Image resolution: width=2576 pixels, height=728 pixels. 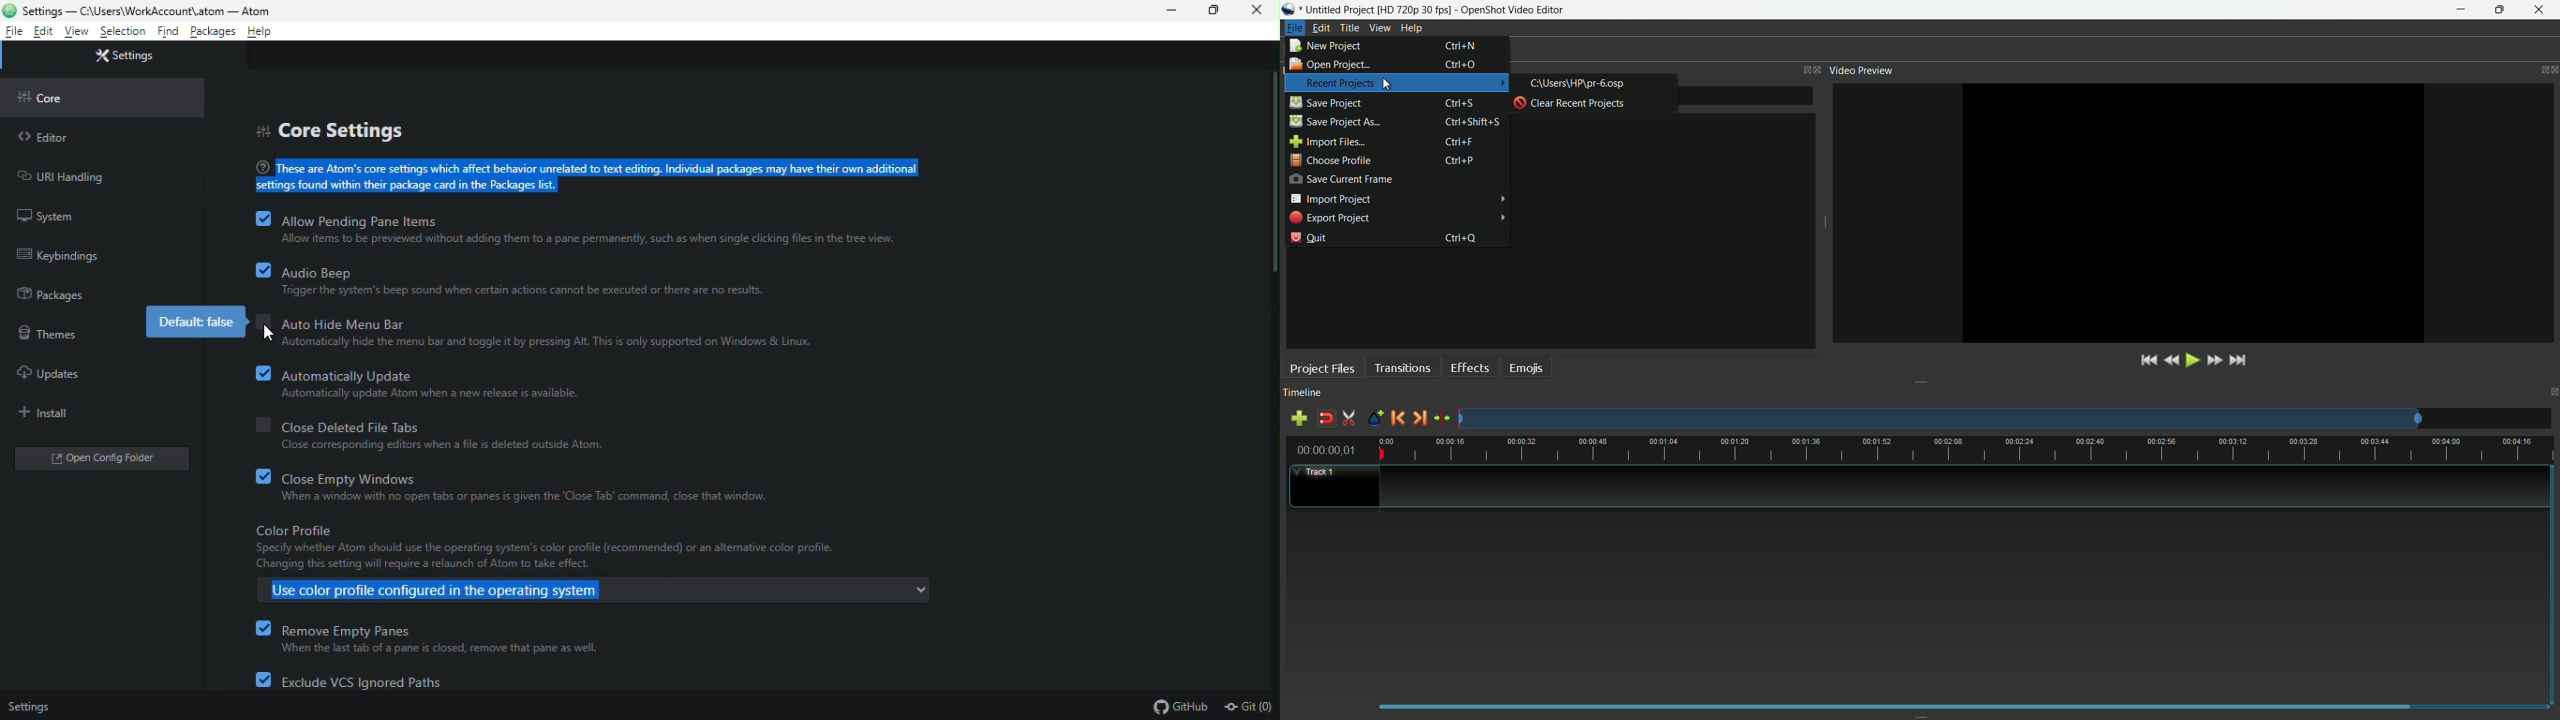 I want to click on close timeline, so click(x=2552, y=392).